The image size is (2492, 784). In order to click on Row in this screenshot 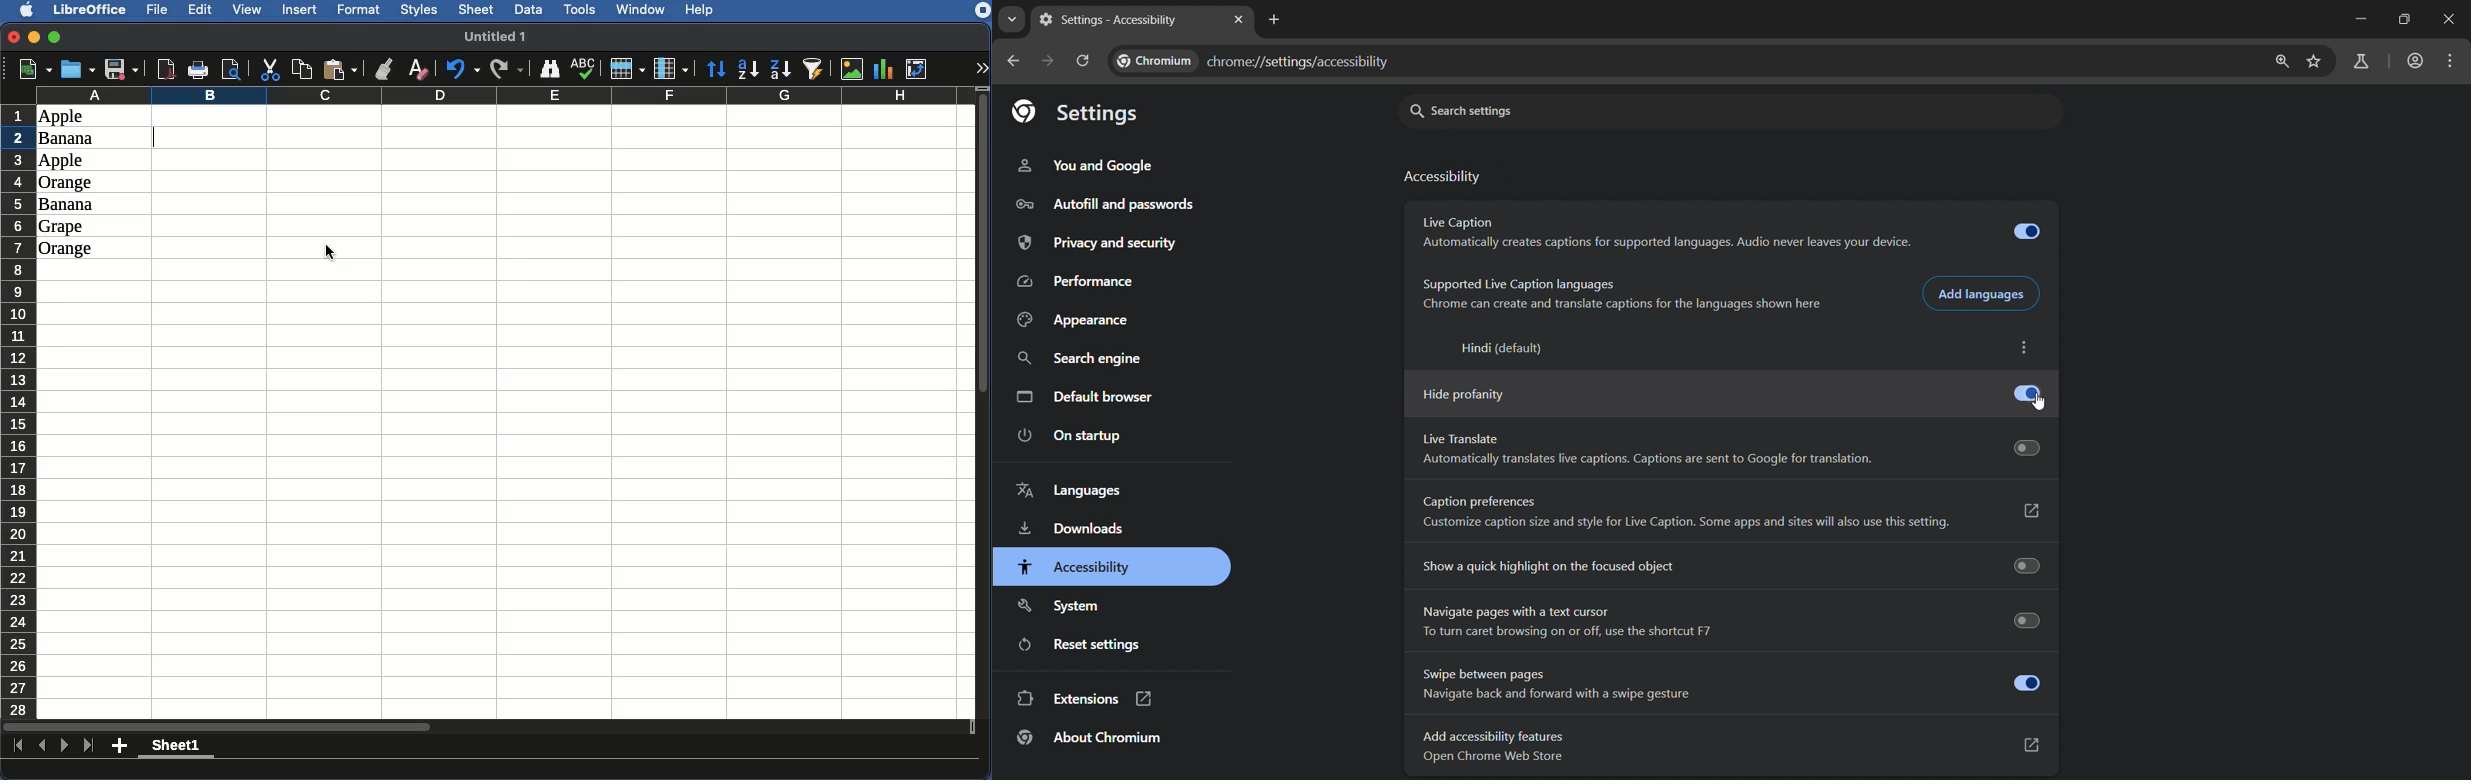, I will do `click(626, 69)`.